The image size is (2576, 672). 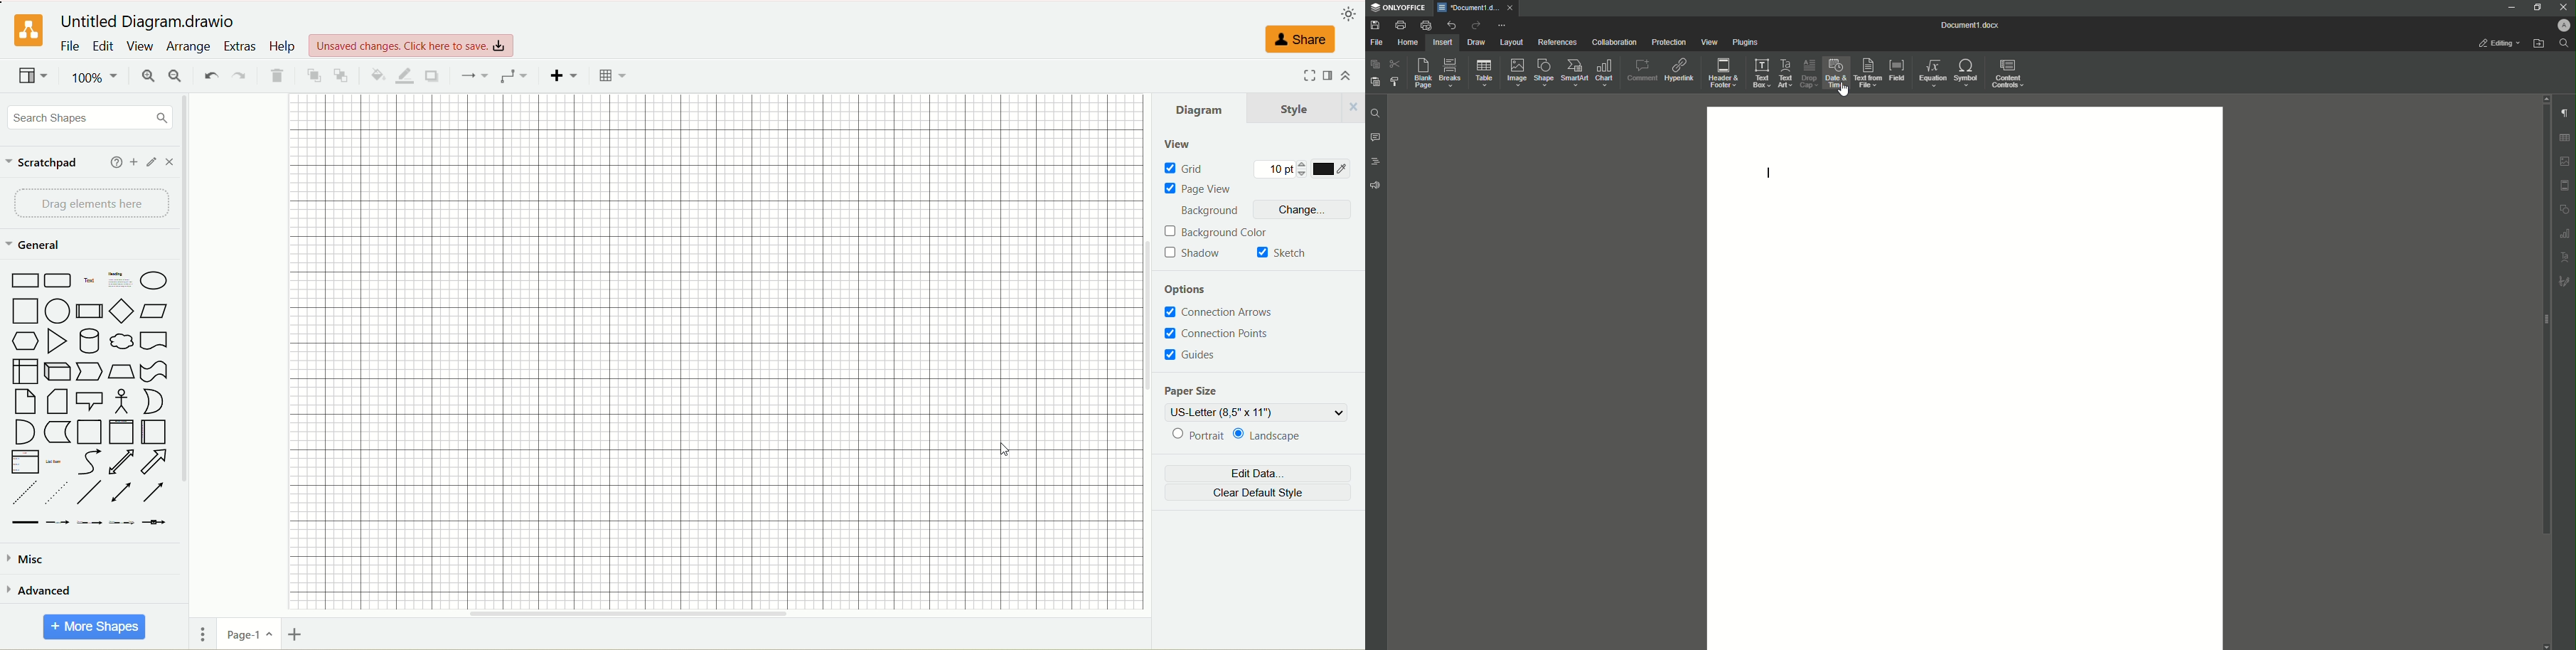 What do you see at coordinates (1378, 42) in the screenshot?
I see `File` at bounding box center [1378, 42].